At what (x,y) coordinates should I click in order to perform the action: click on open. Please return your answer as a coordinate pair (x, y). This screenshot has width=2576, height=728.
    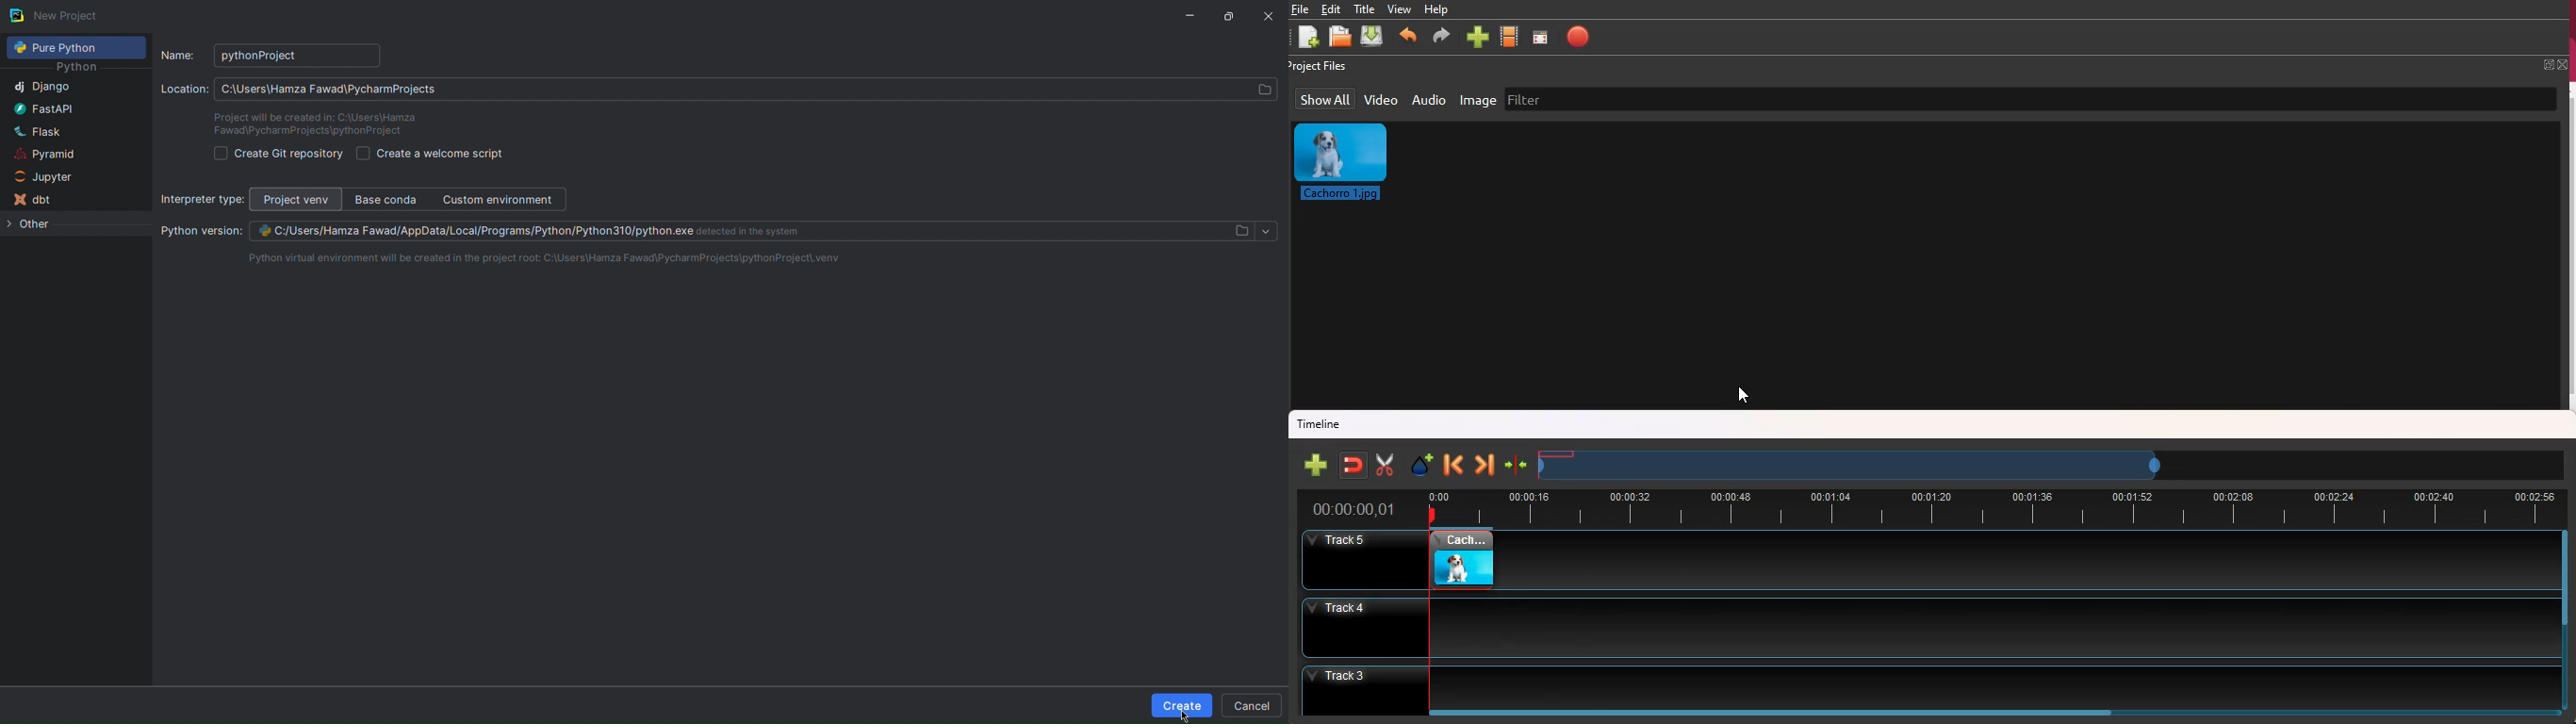
    Looking at the image, I should click on (1340, 38).